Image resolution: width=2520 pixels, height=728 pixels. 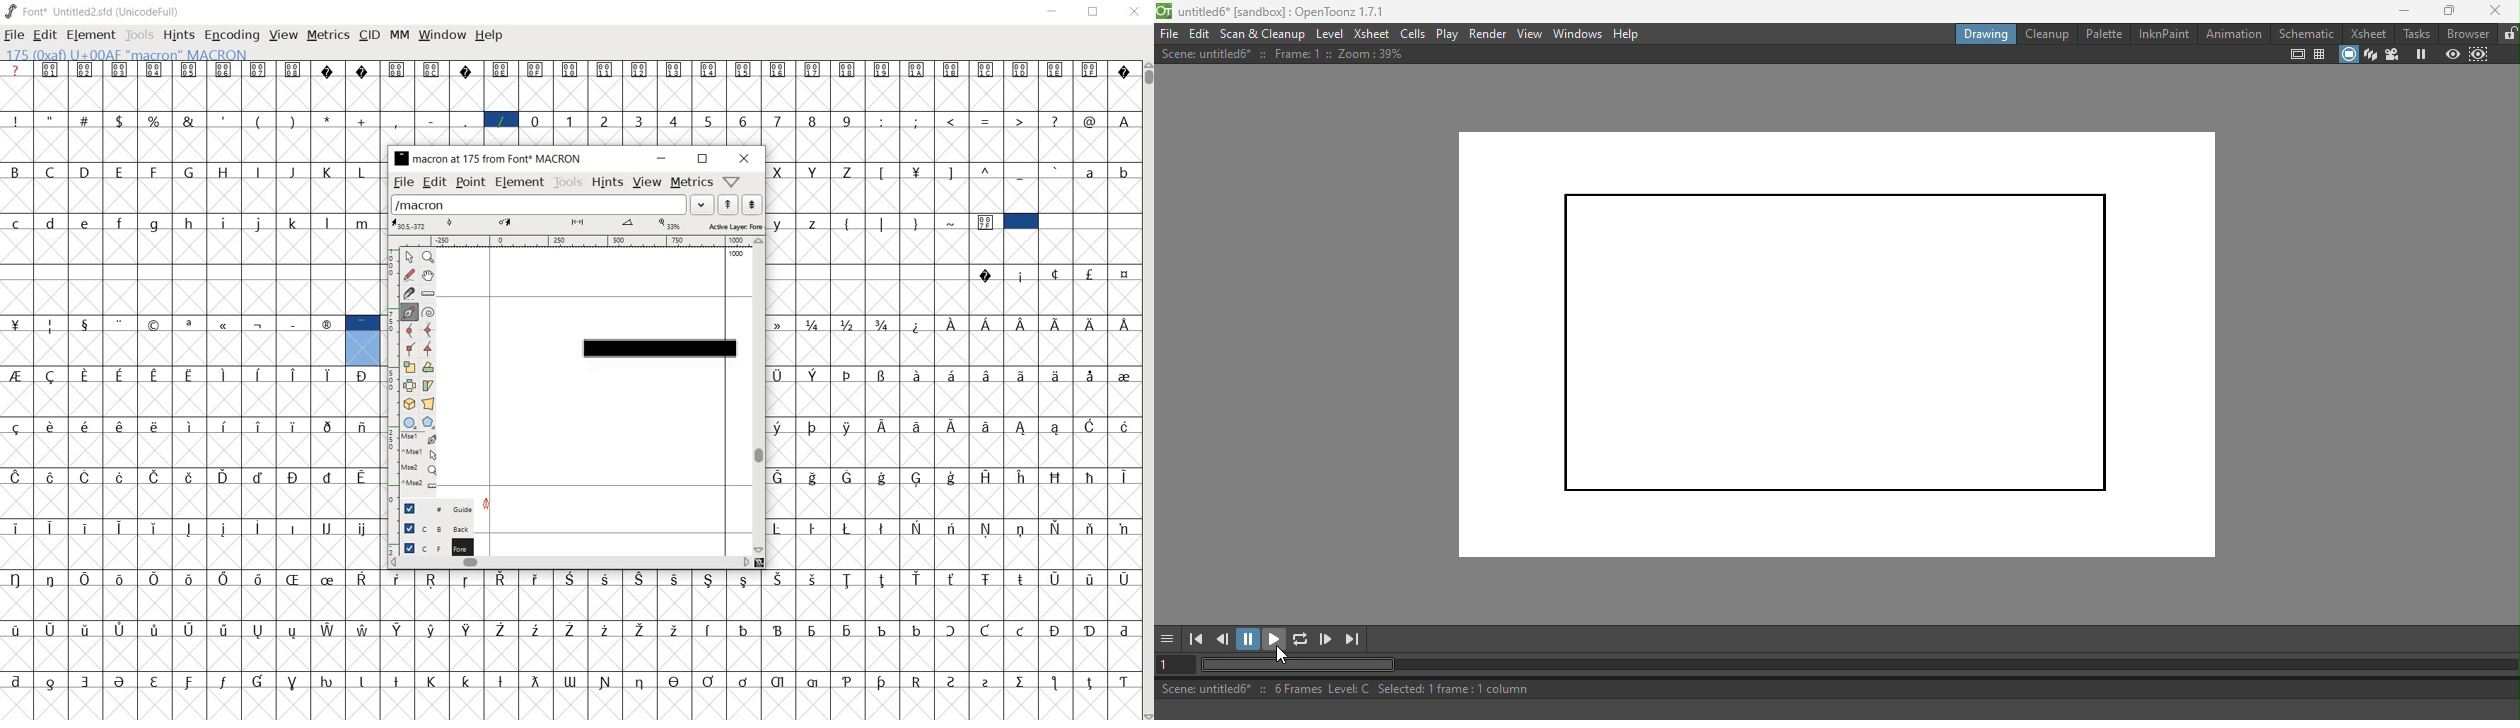 What do you see at coordinates (226, 477) in the screenshot?
I see `Symbol` at bounding box center [226, 477].